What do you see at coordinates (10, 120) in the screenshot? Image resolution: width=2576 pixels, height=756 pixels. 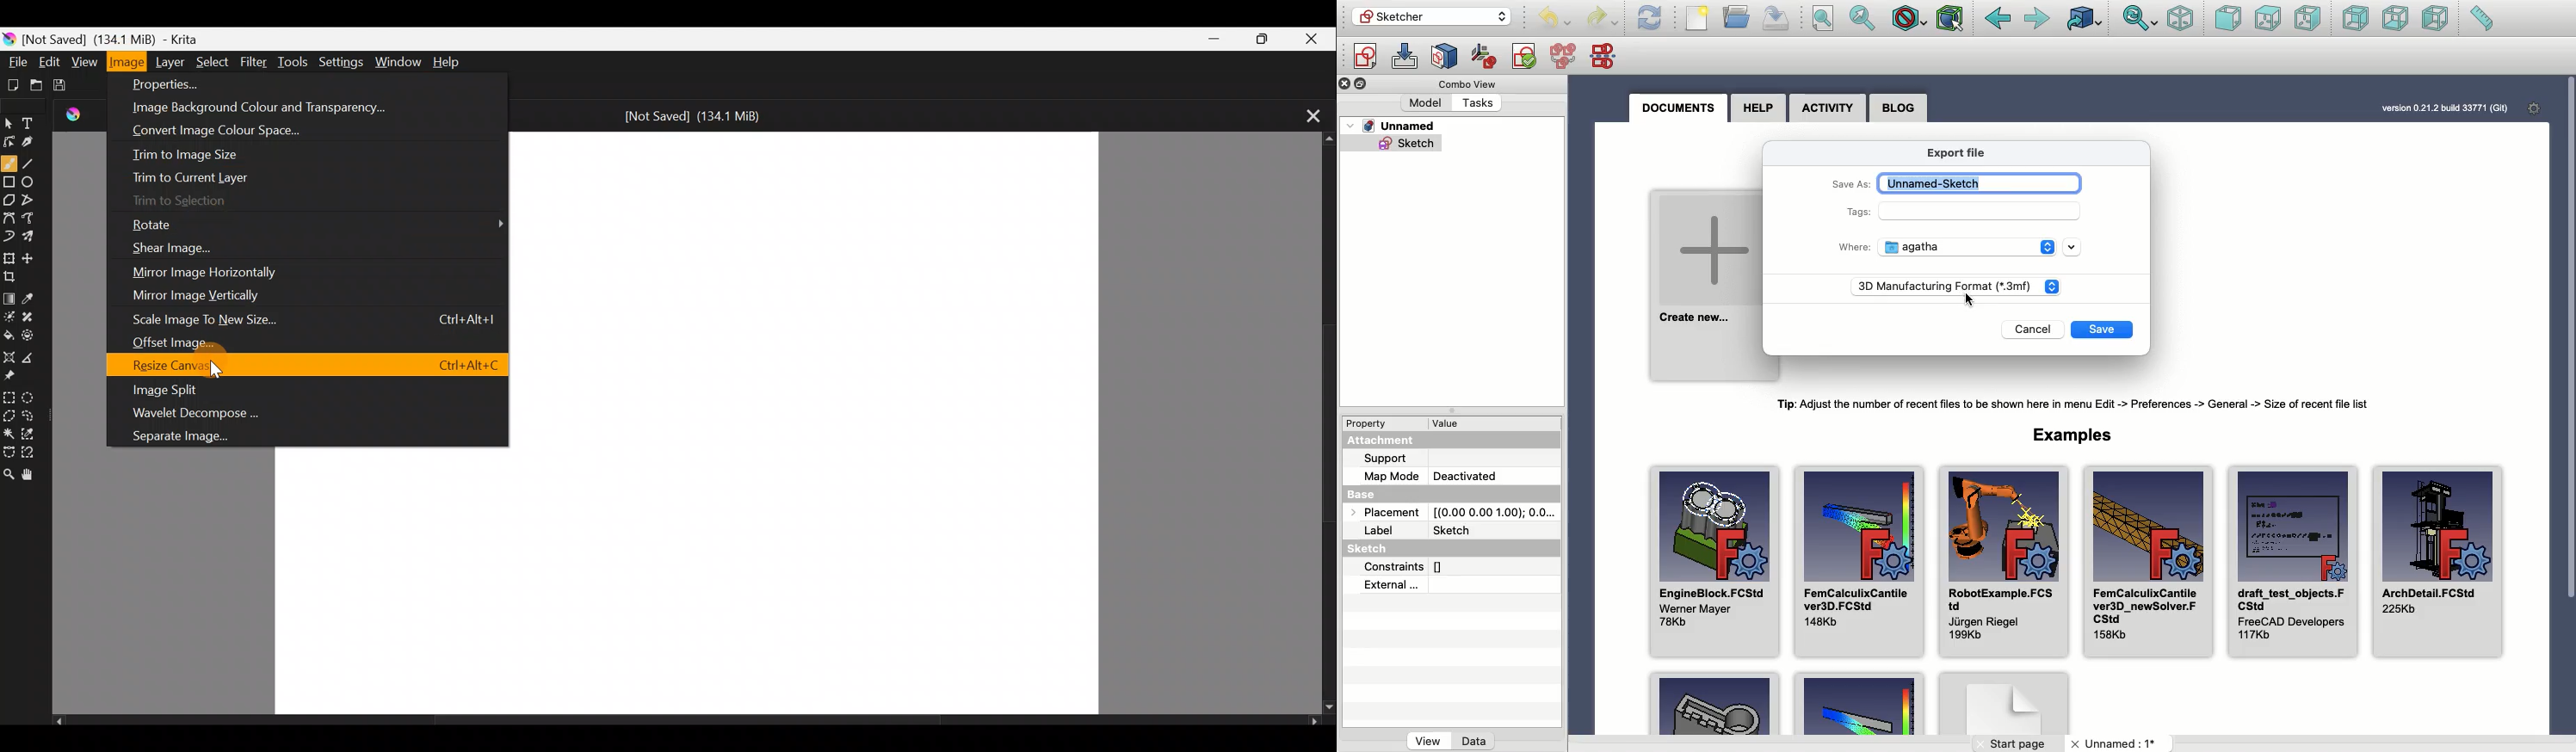 I see `Select shapes tool` at bounding box center [10, 120].